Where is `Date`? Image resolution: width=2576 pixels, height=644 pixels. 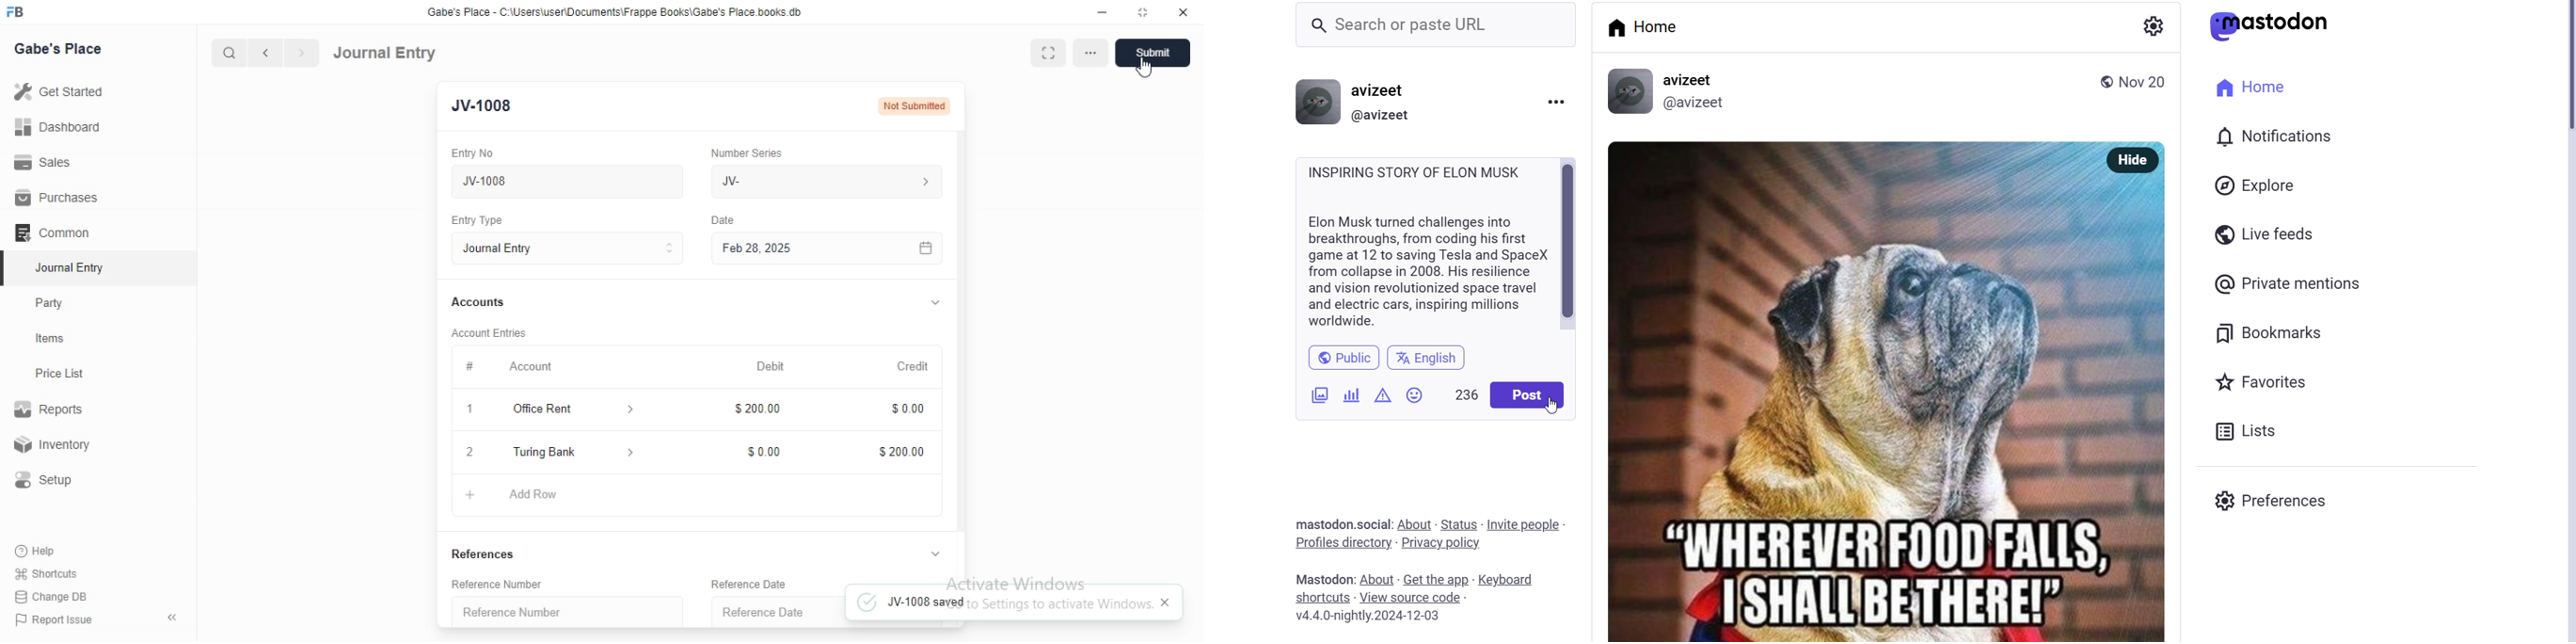
Date is located at coordinates (725, 219).